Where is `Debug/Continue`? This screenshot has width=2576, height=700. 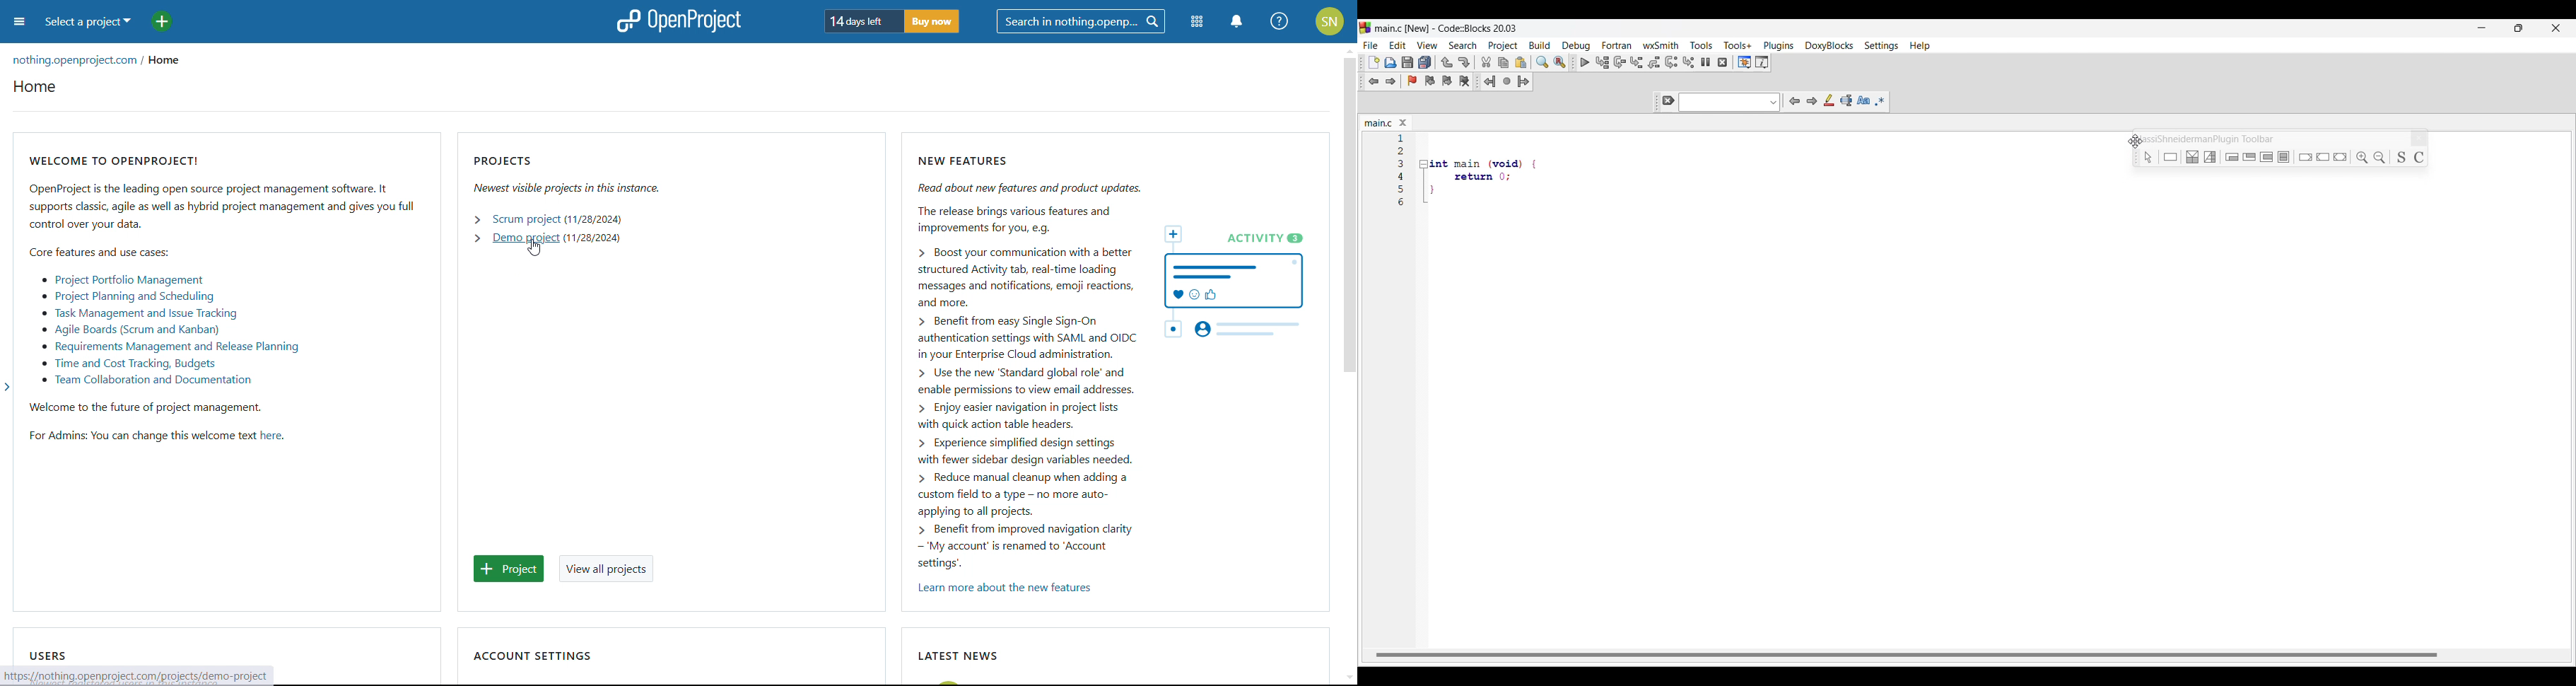 Debug/Continue is located at coordinates (1585, 62).